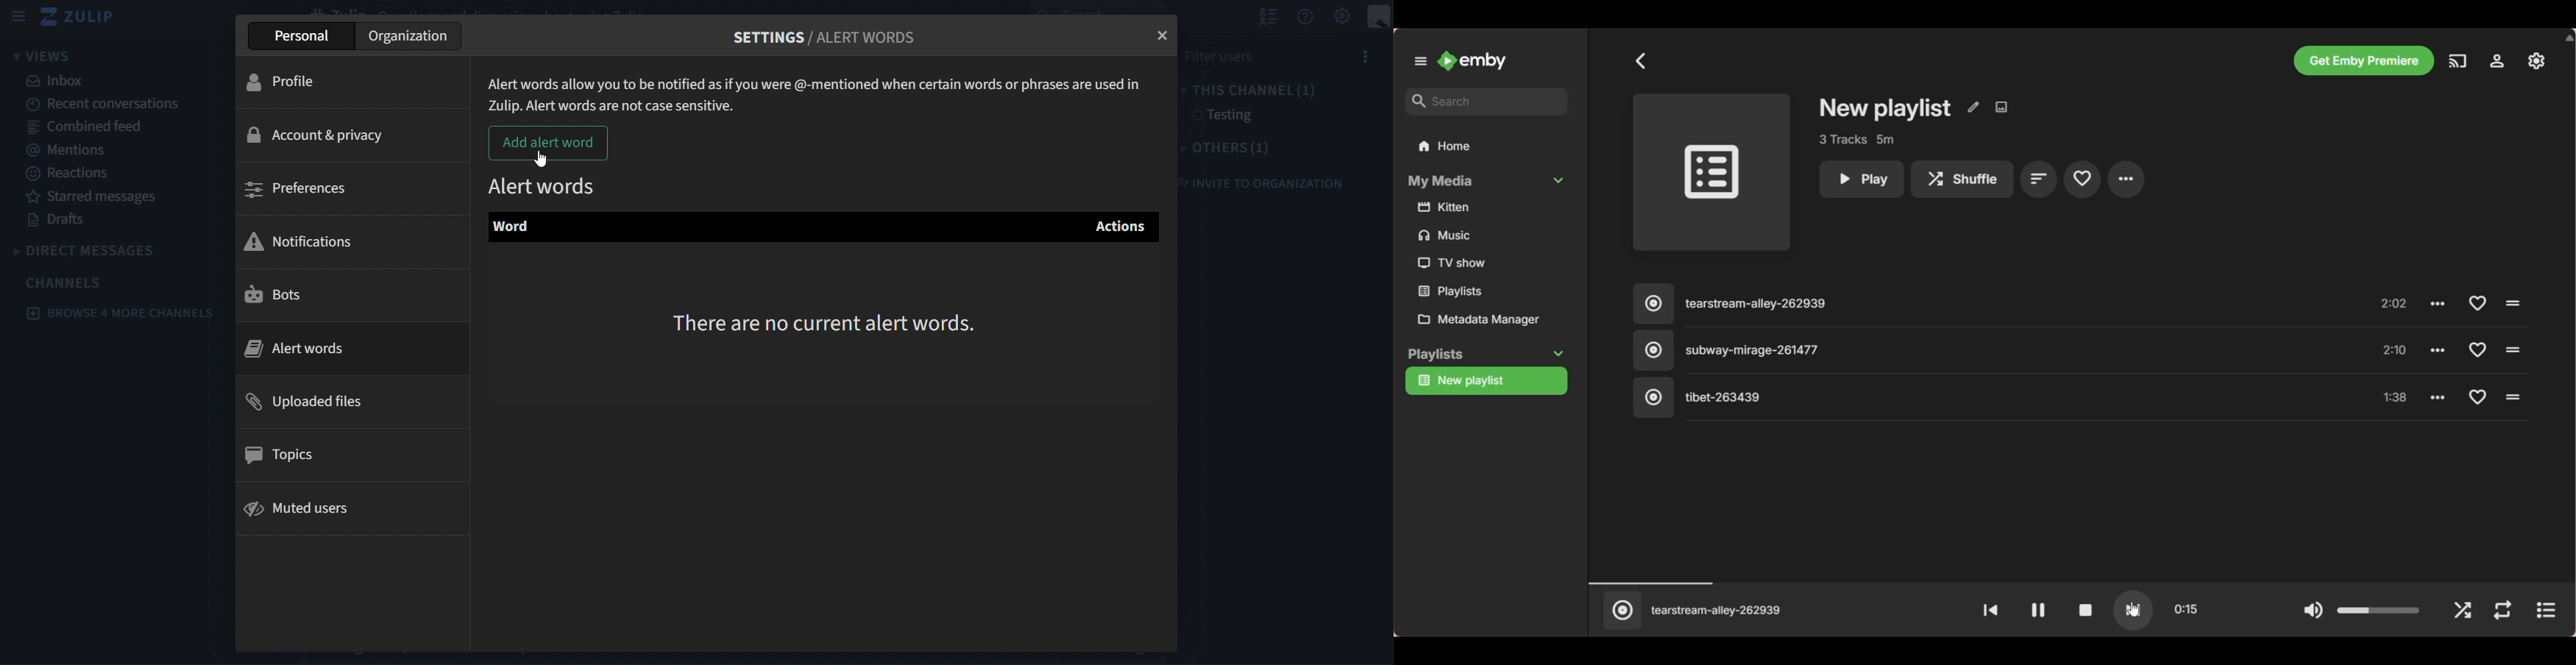 The width and height of the screenshot is (2576, 672). Describe the element at coordinates (1699, 398) in the screenshot. I see `tibet 263439` at that location.